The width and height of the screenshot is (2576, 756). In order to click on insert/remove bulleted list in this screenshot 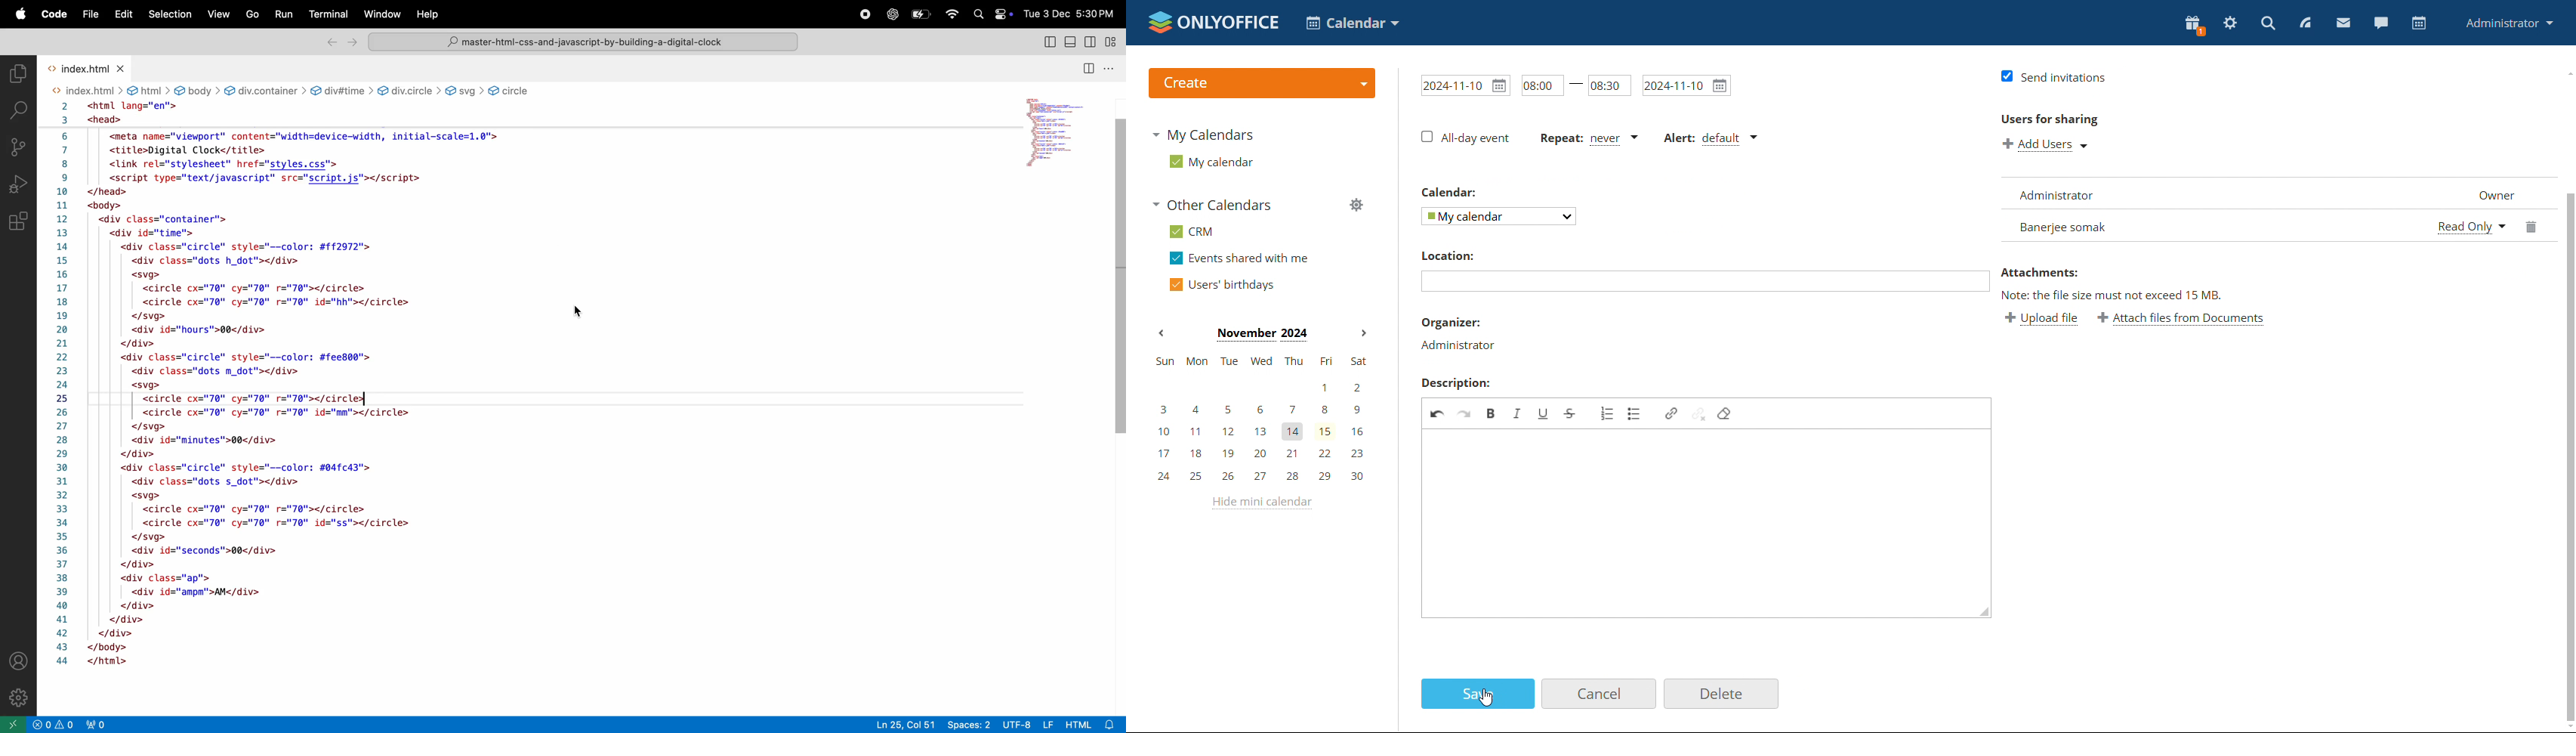, I will do `click(1638, 417)`.